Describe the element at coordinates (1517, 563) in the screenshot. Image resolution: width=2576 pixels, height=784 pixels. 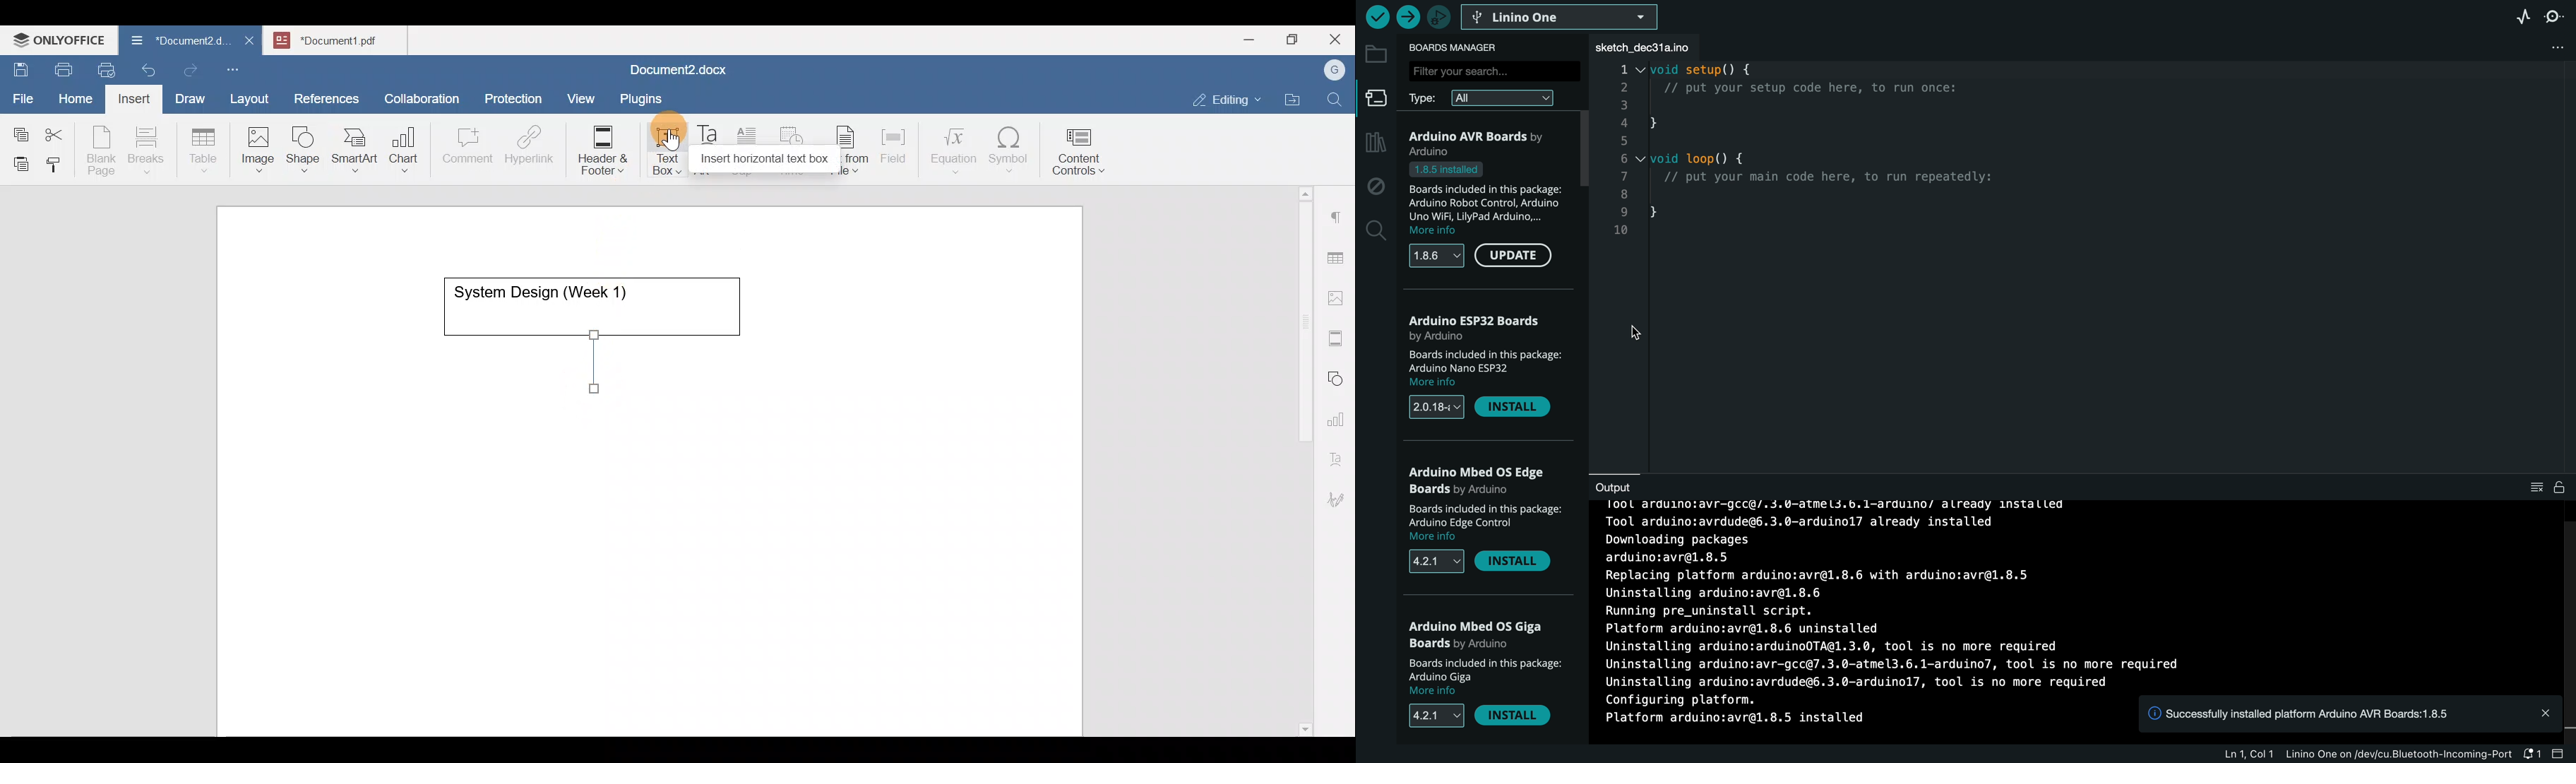
I see `install` at that location.